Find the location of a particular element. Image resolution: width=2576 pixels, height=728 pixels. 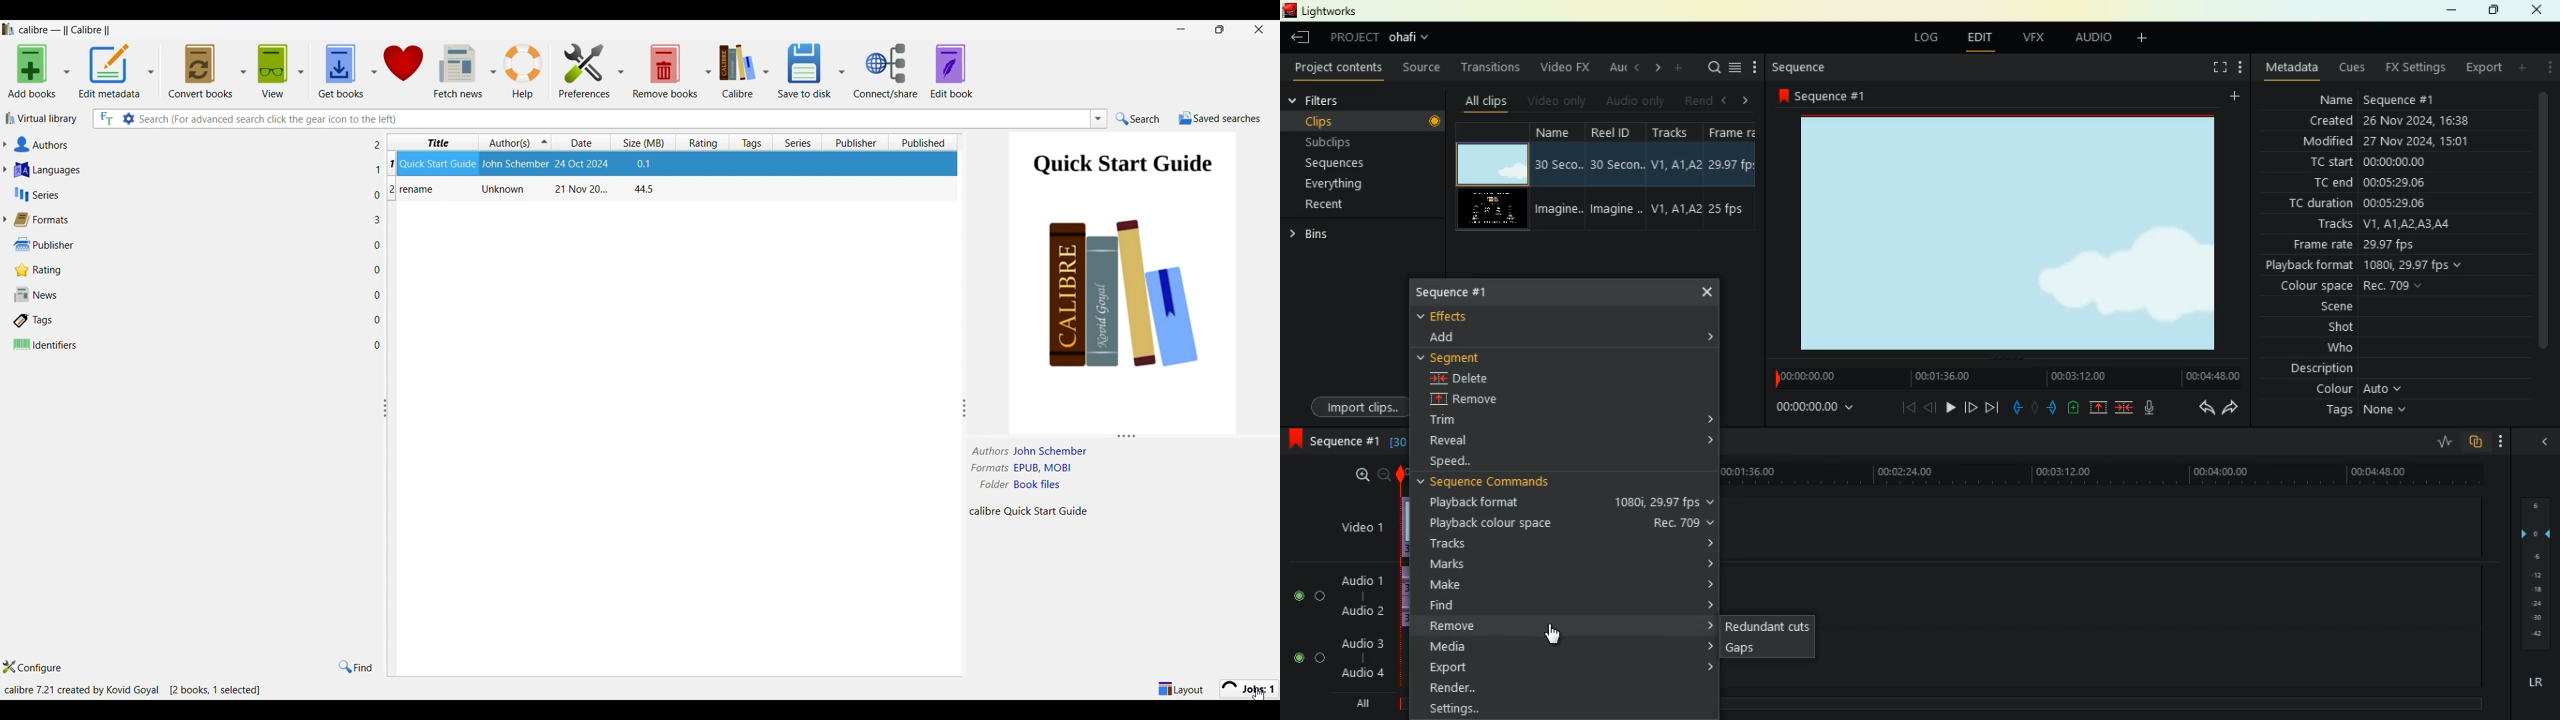

Date column is located at coordinates (583, 143).